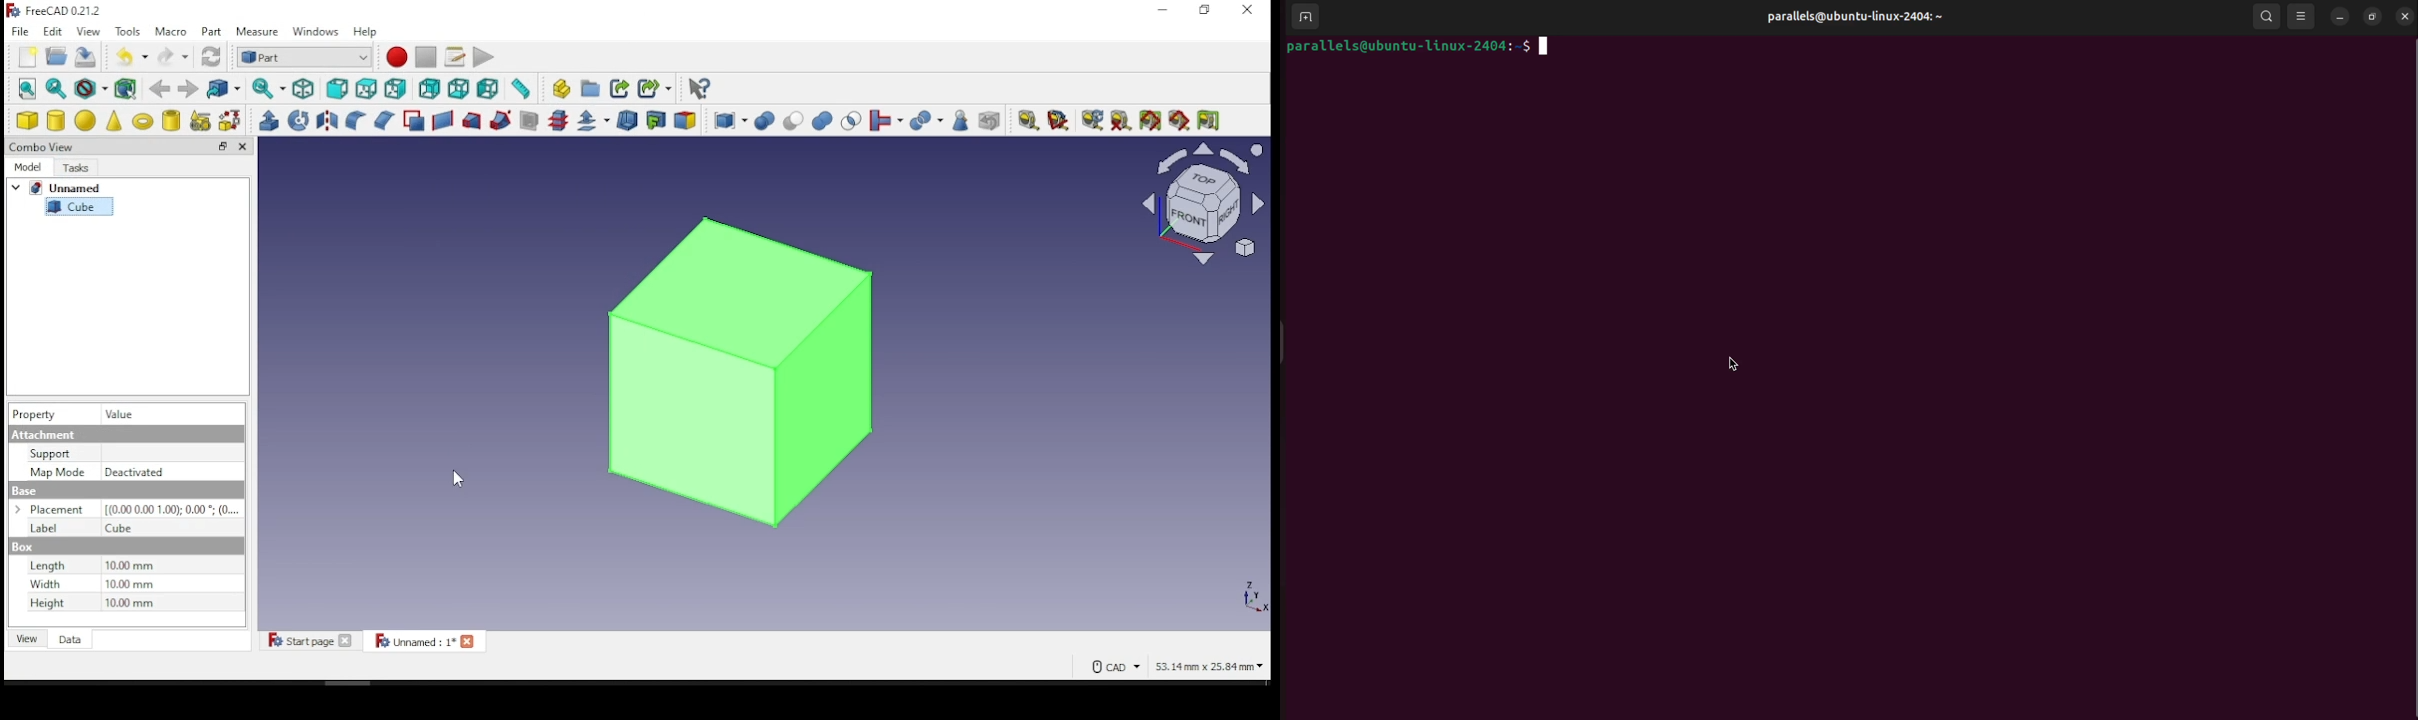 The height and width of the screenshot is (728, 2436). Describe the element at coordinates (87, 55) in the screenshot. I see `save` at that location.